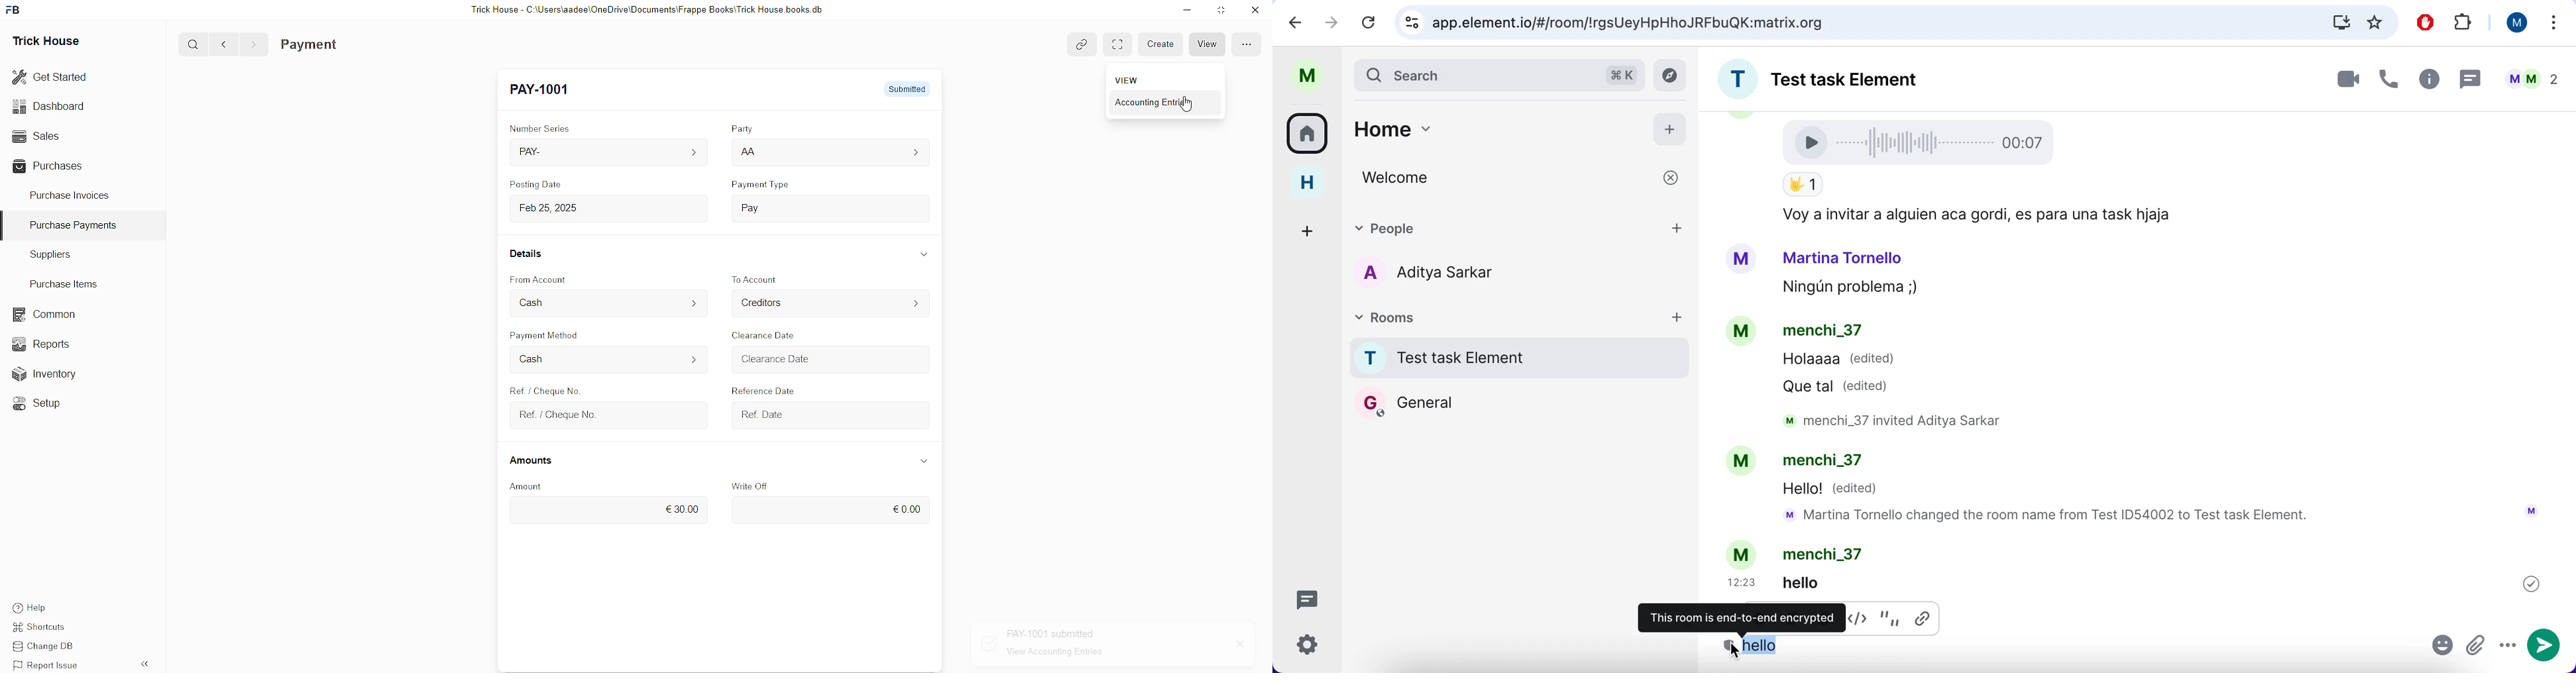 The height and width of the screenshot is (700, 2576). Describe the element at coordinates (749, 153) in the screenshot. I see ` AA` at that location.